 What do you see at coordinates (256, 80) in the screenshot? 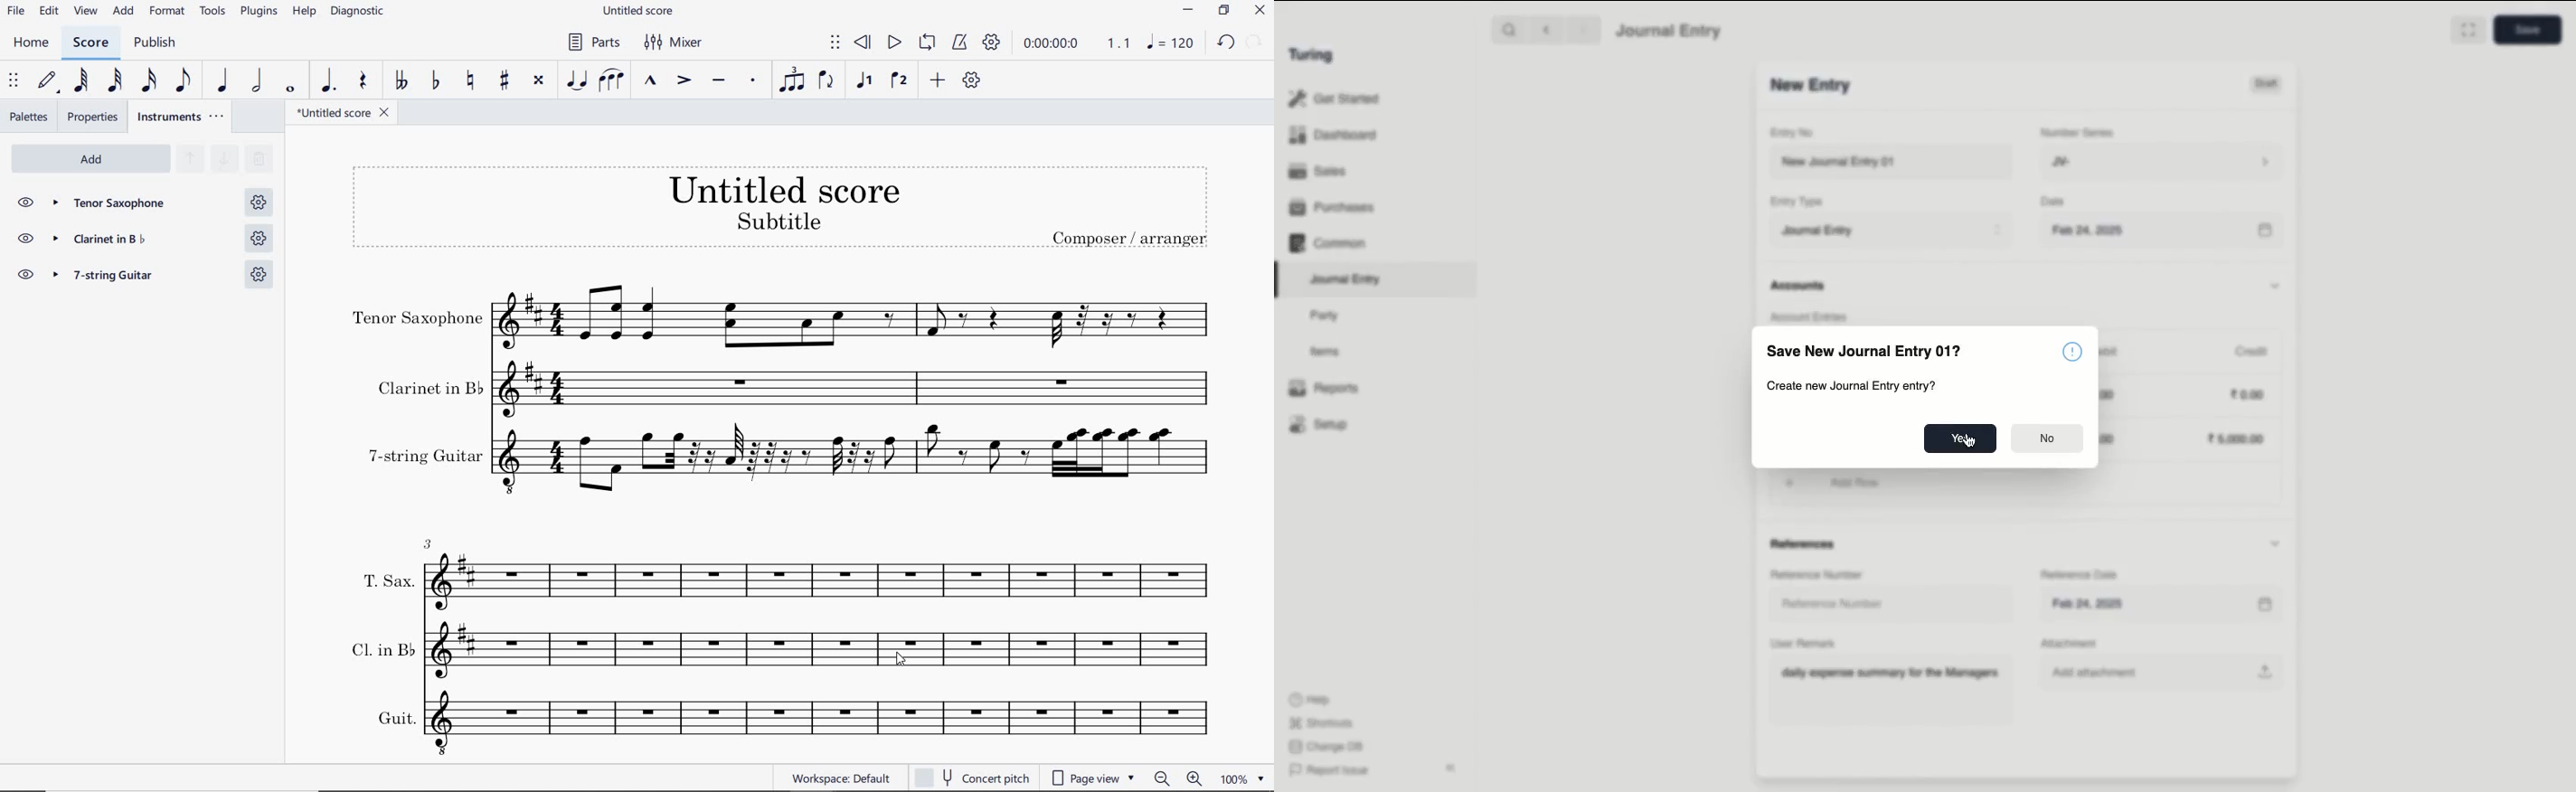
I see `HALF NOTE` at bounding box center [256, 80].